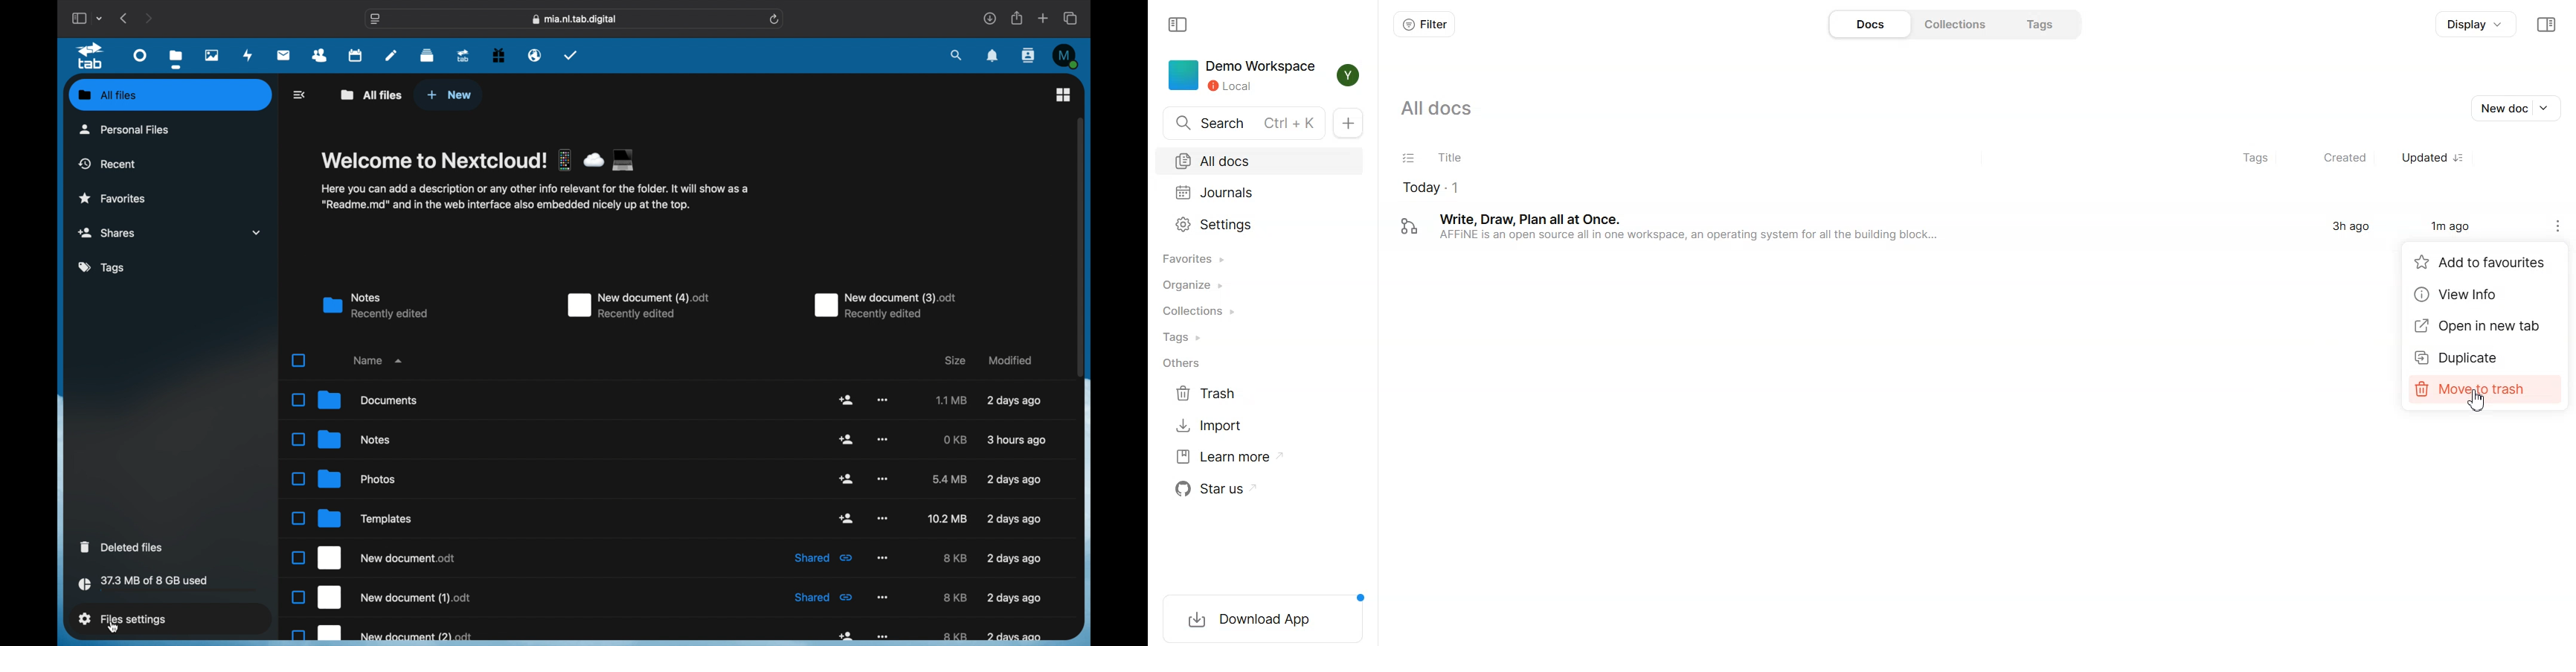 The height and width of the screenshot is (672, 2576). Describe the element at coordinates (846, 635) in the screenshot. I see `shared` at that location.